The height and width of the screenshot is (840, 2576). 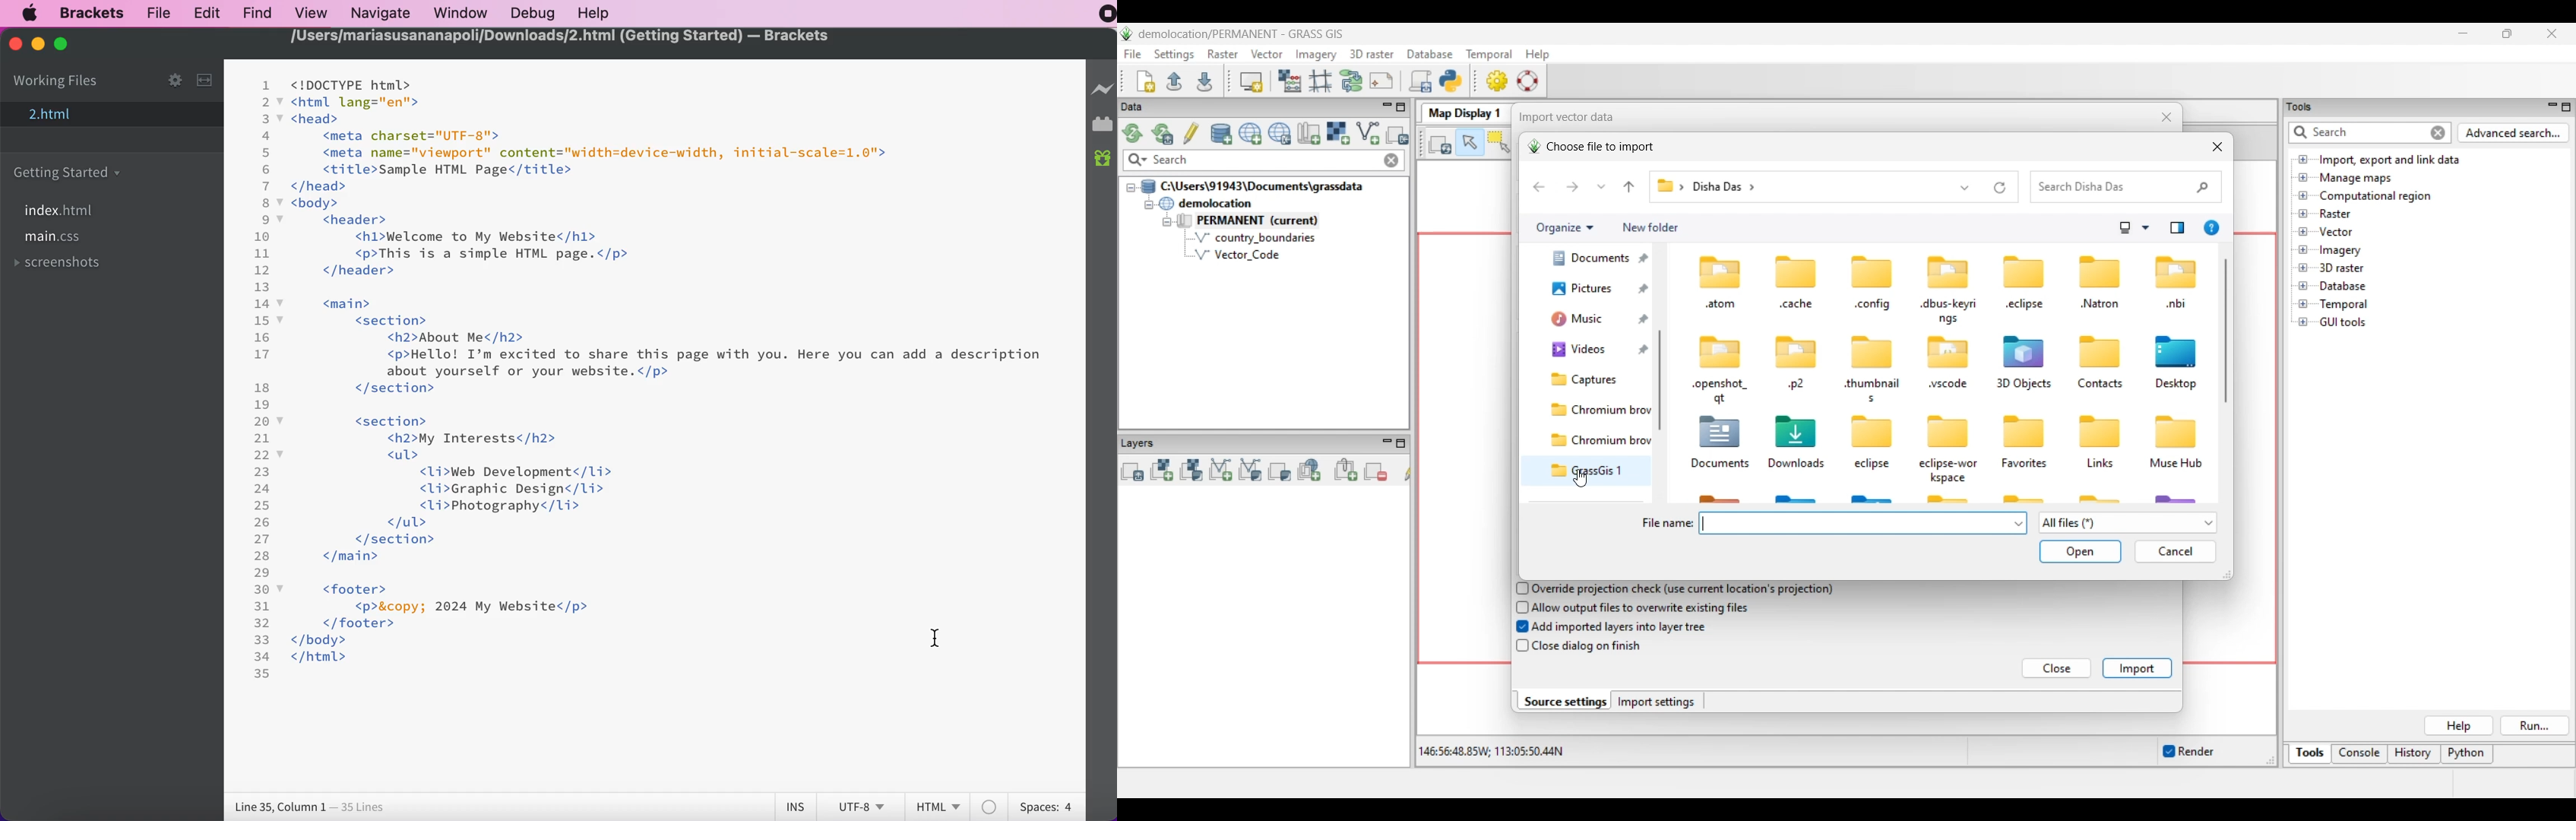 What do you see at coordinates (279, 319) in the screenshot?
I see `code fold` at bounding box center [279, 319].